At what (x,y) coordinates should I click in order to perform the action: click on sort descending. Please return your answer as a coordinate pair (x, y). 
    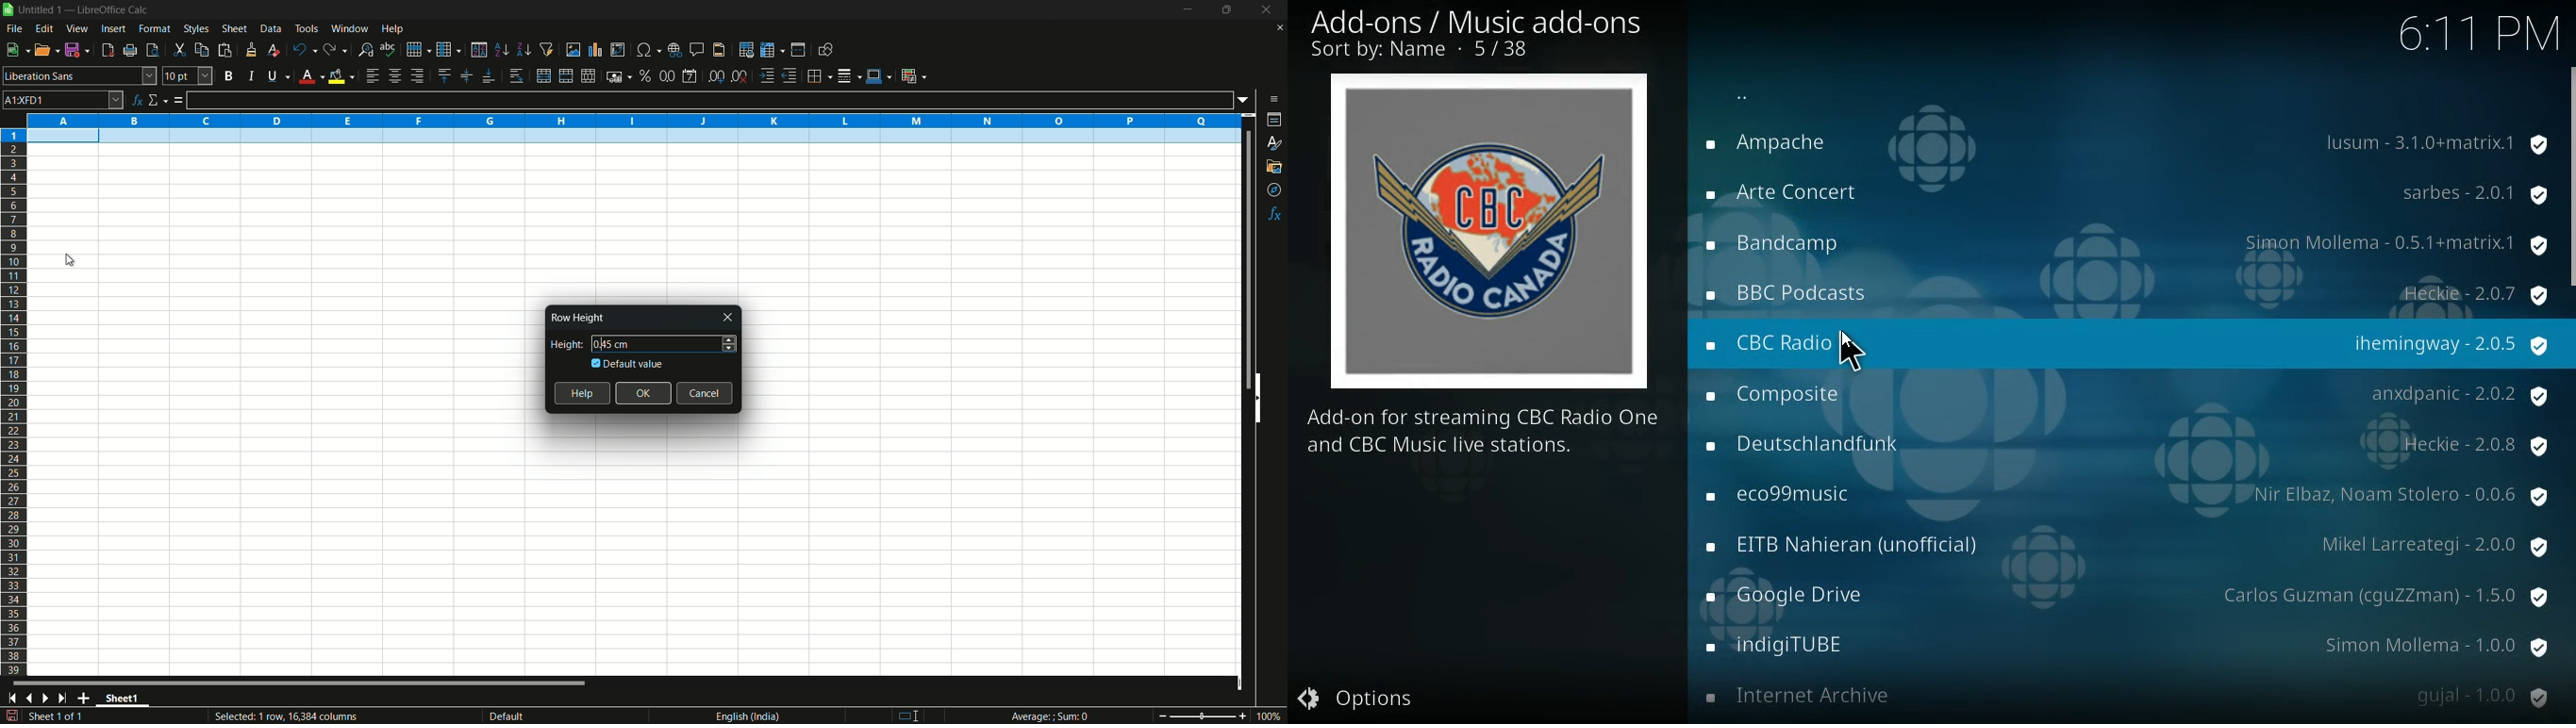
    Looking at the image, I should click on (523, 50).